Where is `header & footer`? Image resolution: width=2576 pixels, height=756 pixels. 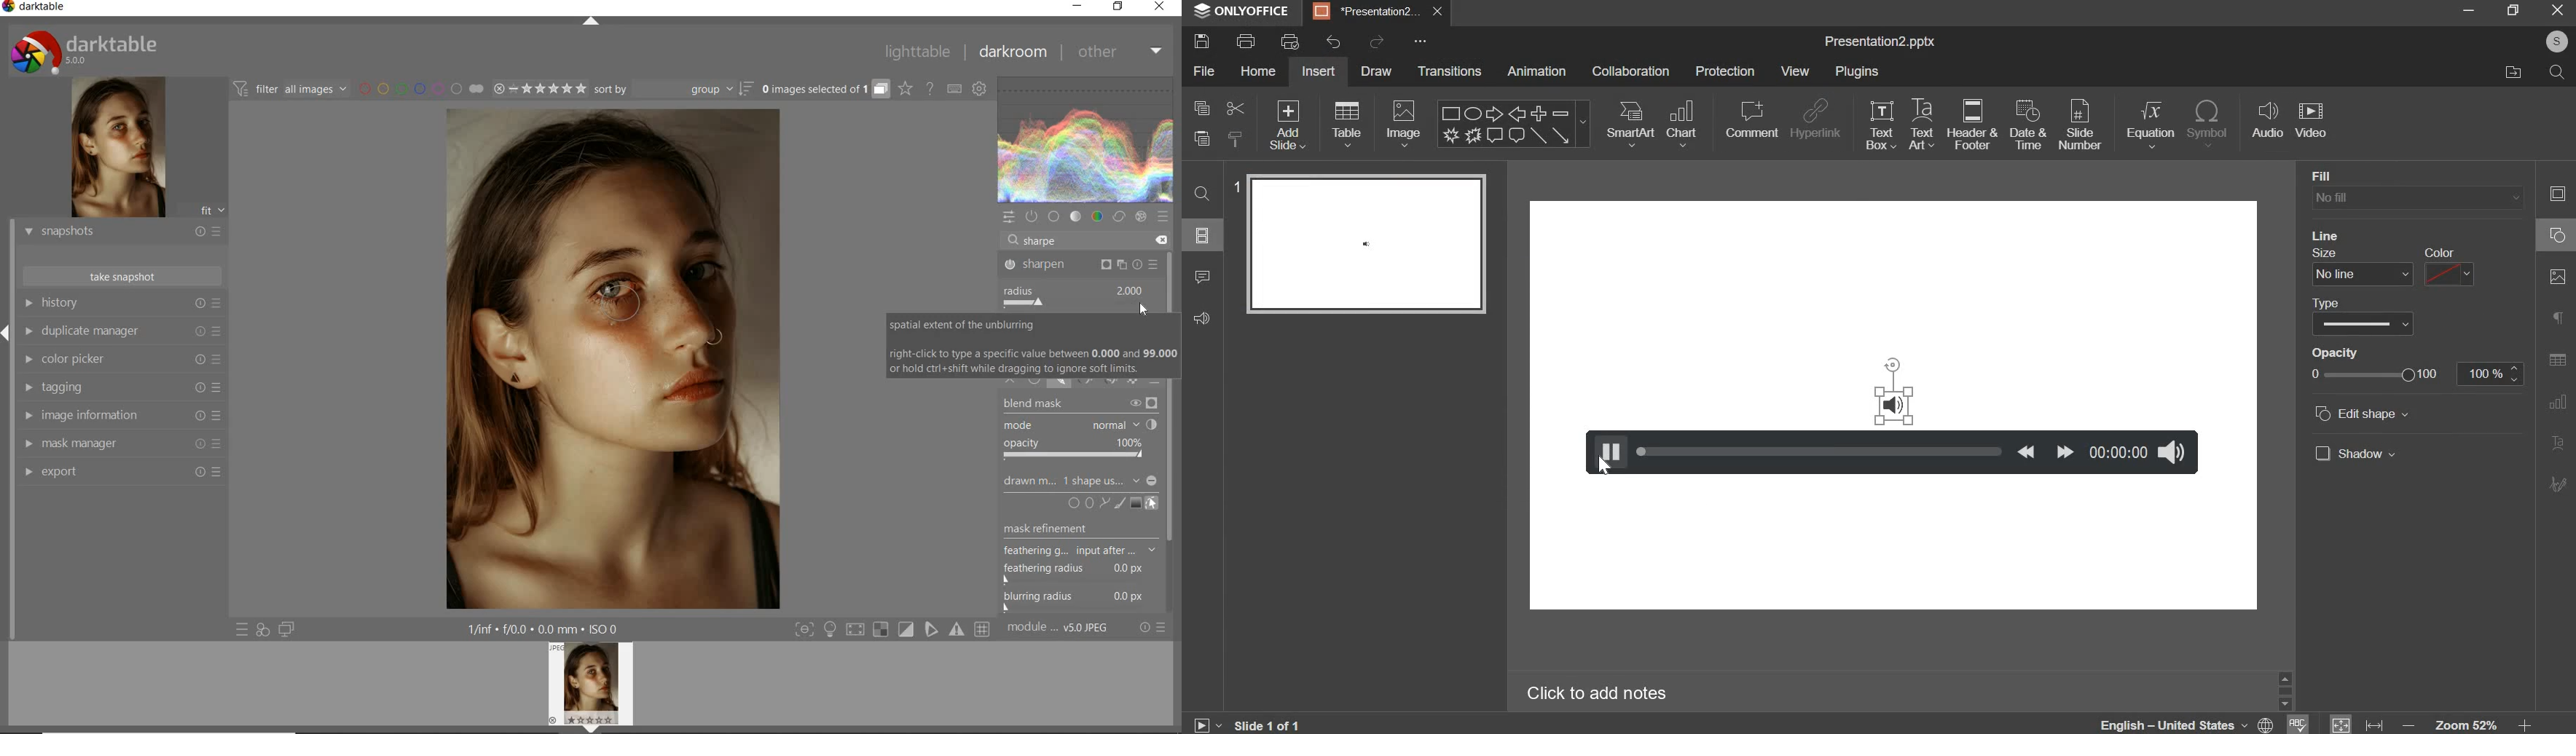
header & footer is located at coordinates (1976, 125).